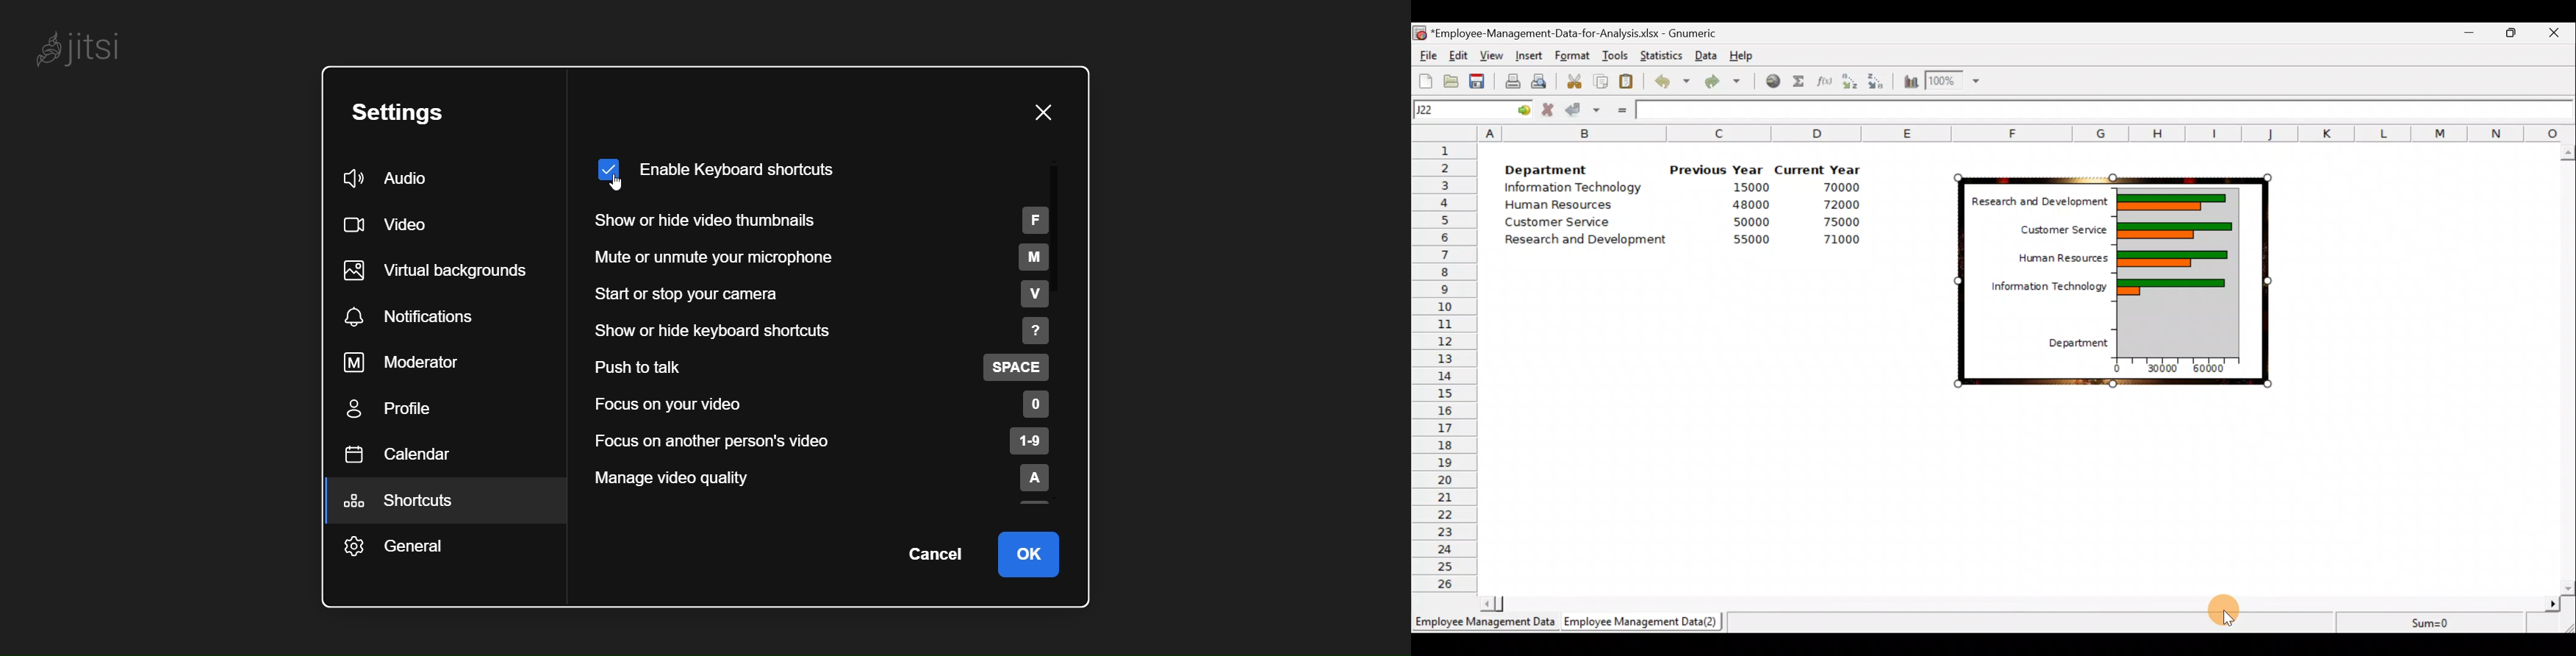  What do you see at coordinates (1818, 167) in the screenshot?
I see `Current Year` at bounding box center [1818, 167].